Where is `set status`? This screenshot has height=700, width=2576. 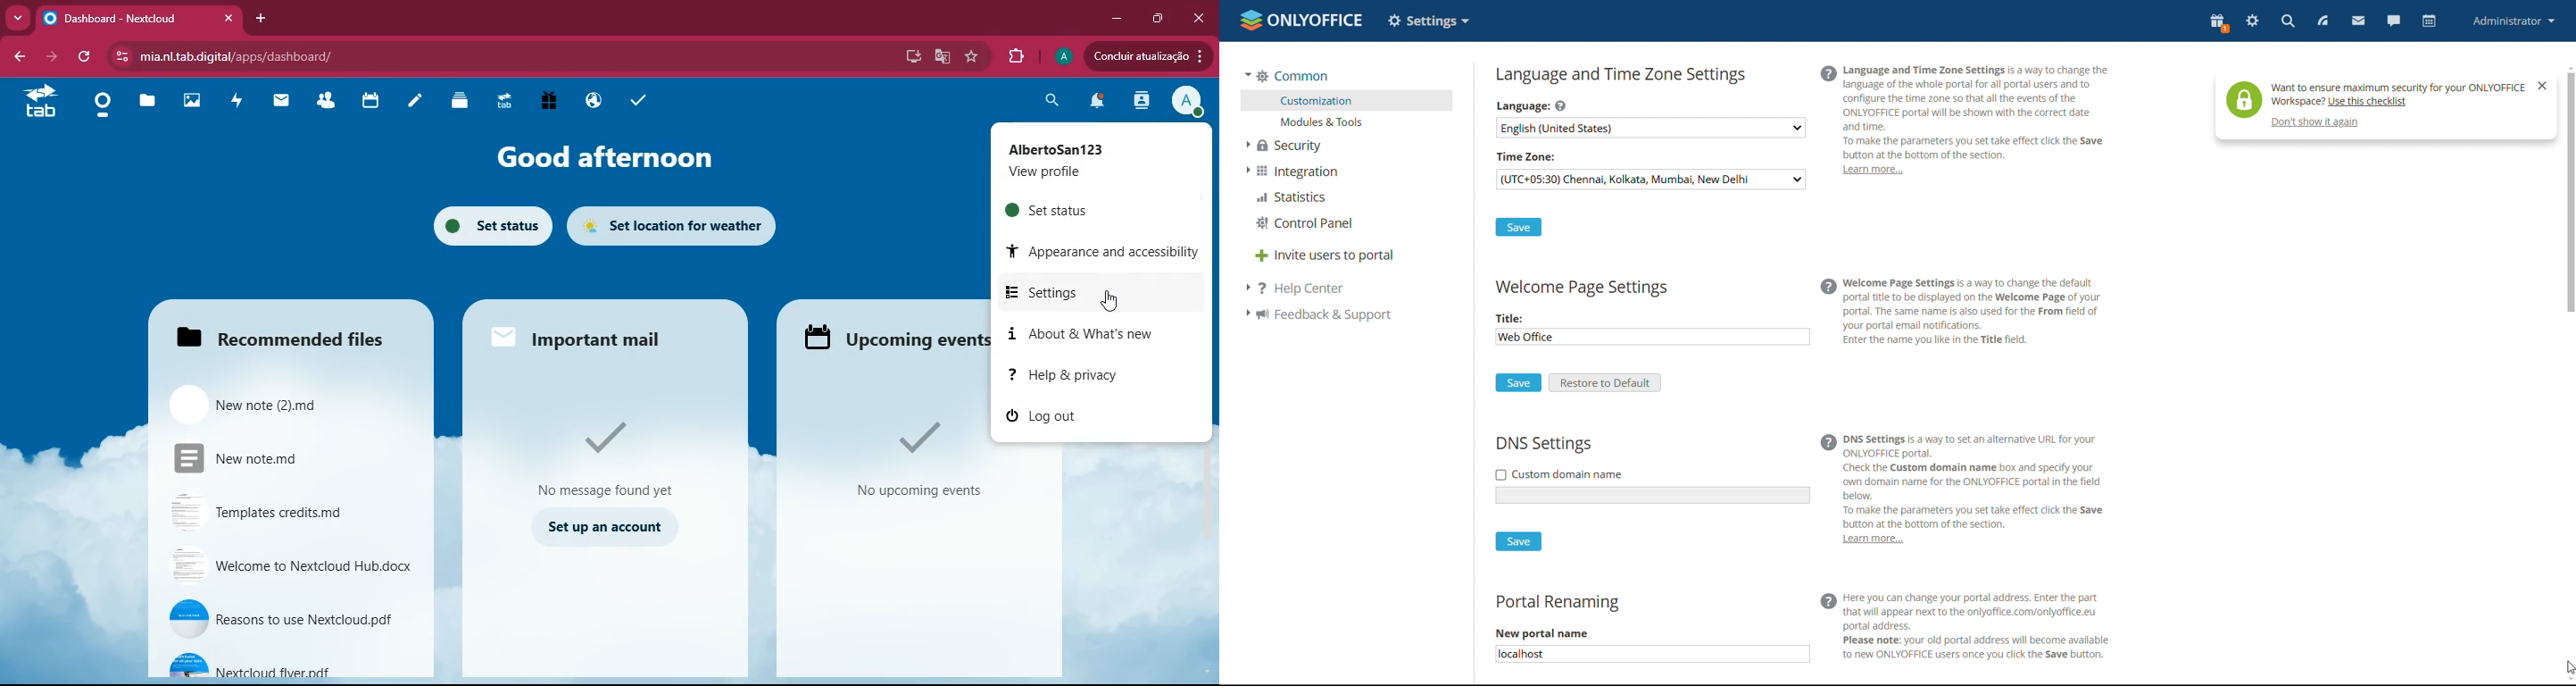 set status is located at coordinates (1084, 210).